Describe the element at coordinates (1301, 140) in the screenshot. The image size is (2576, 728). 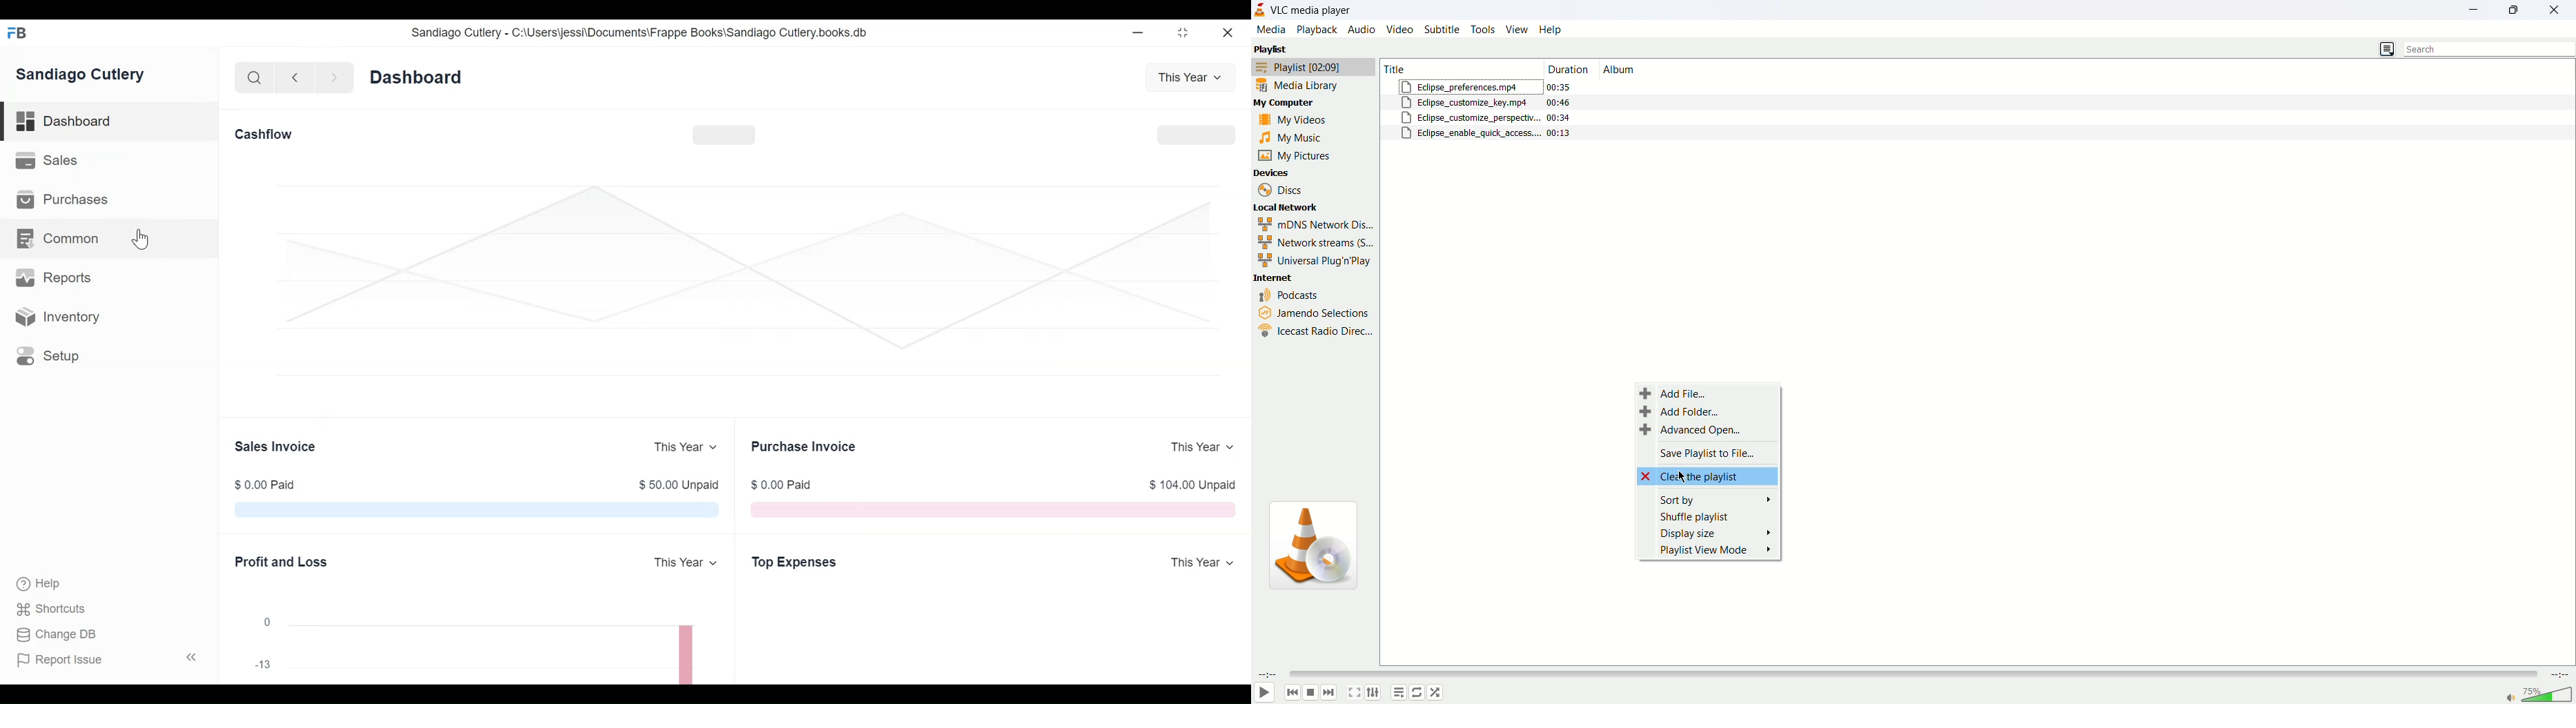
I see `my music` at that location.